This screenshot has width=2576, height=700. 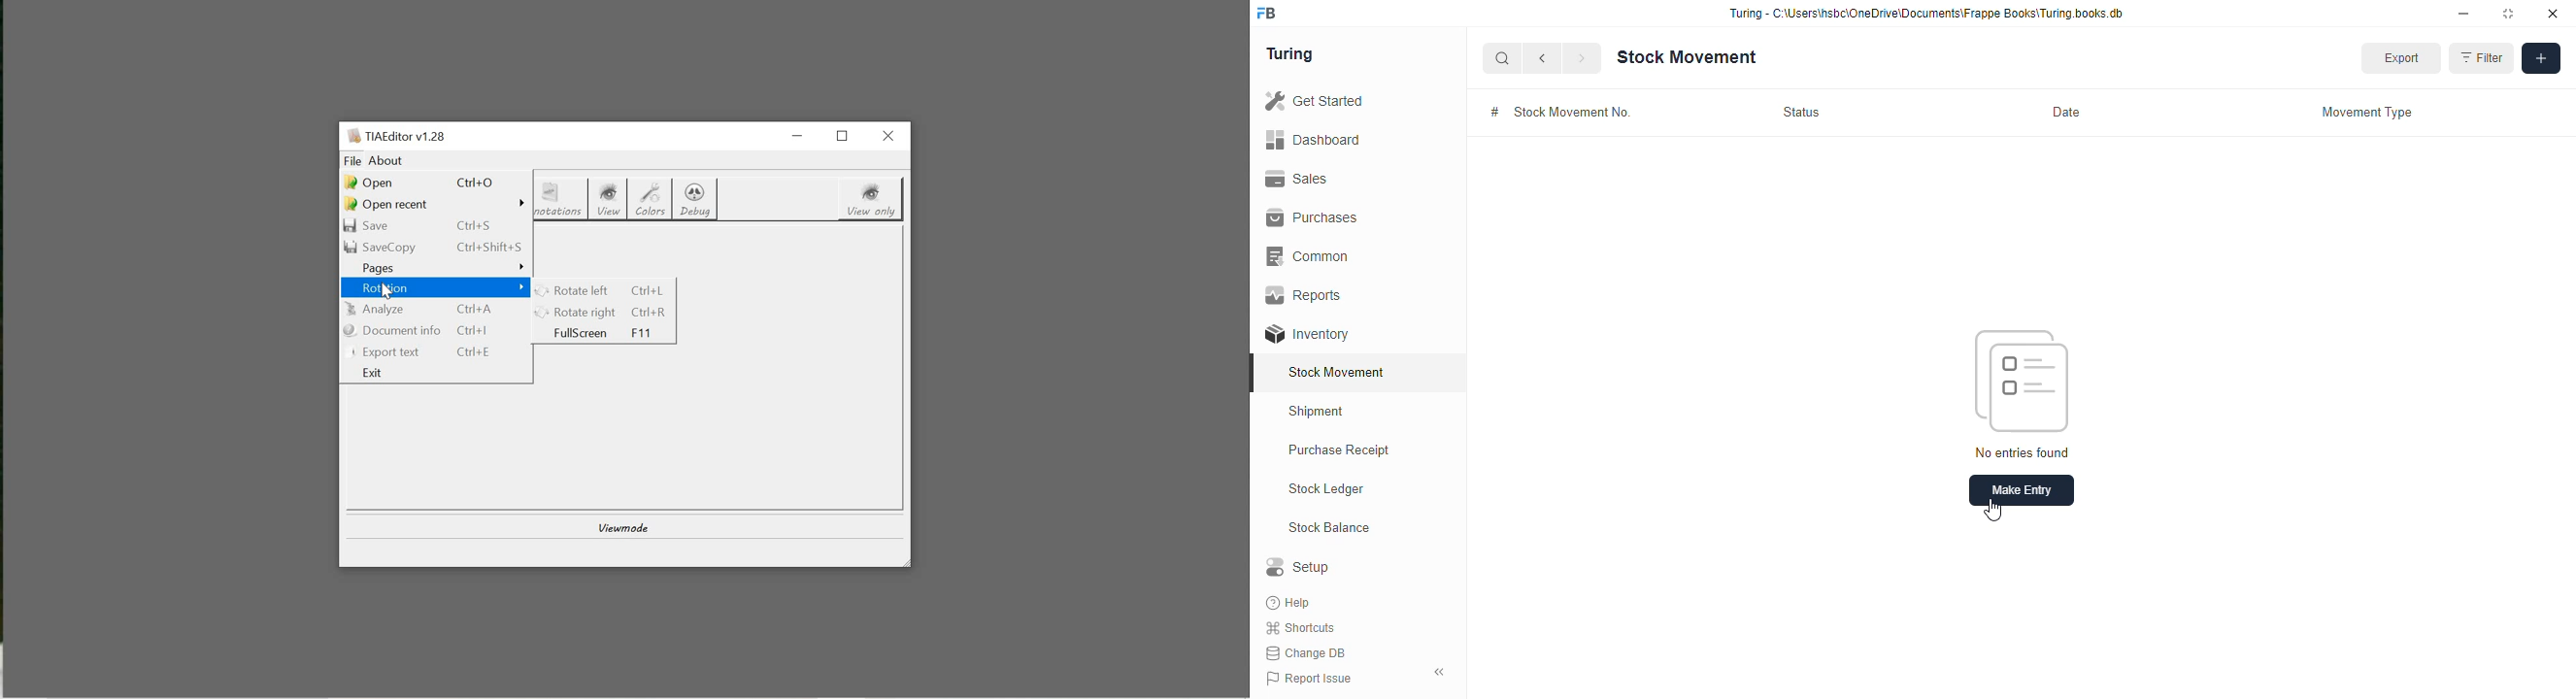 What do you see at coordinates (2367, 113) in the screenshot?
I see `movement type` at bounding box center [2367, 113].